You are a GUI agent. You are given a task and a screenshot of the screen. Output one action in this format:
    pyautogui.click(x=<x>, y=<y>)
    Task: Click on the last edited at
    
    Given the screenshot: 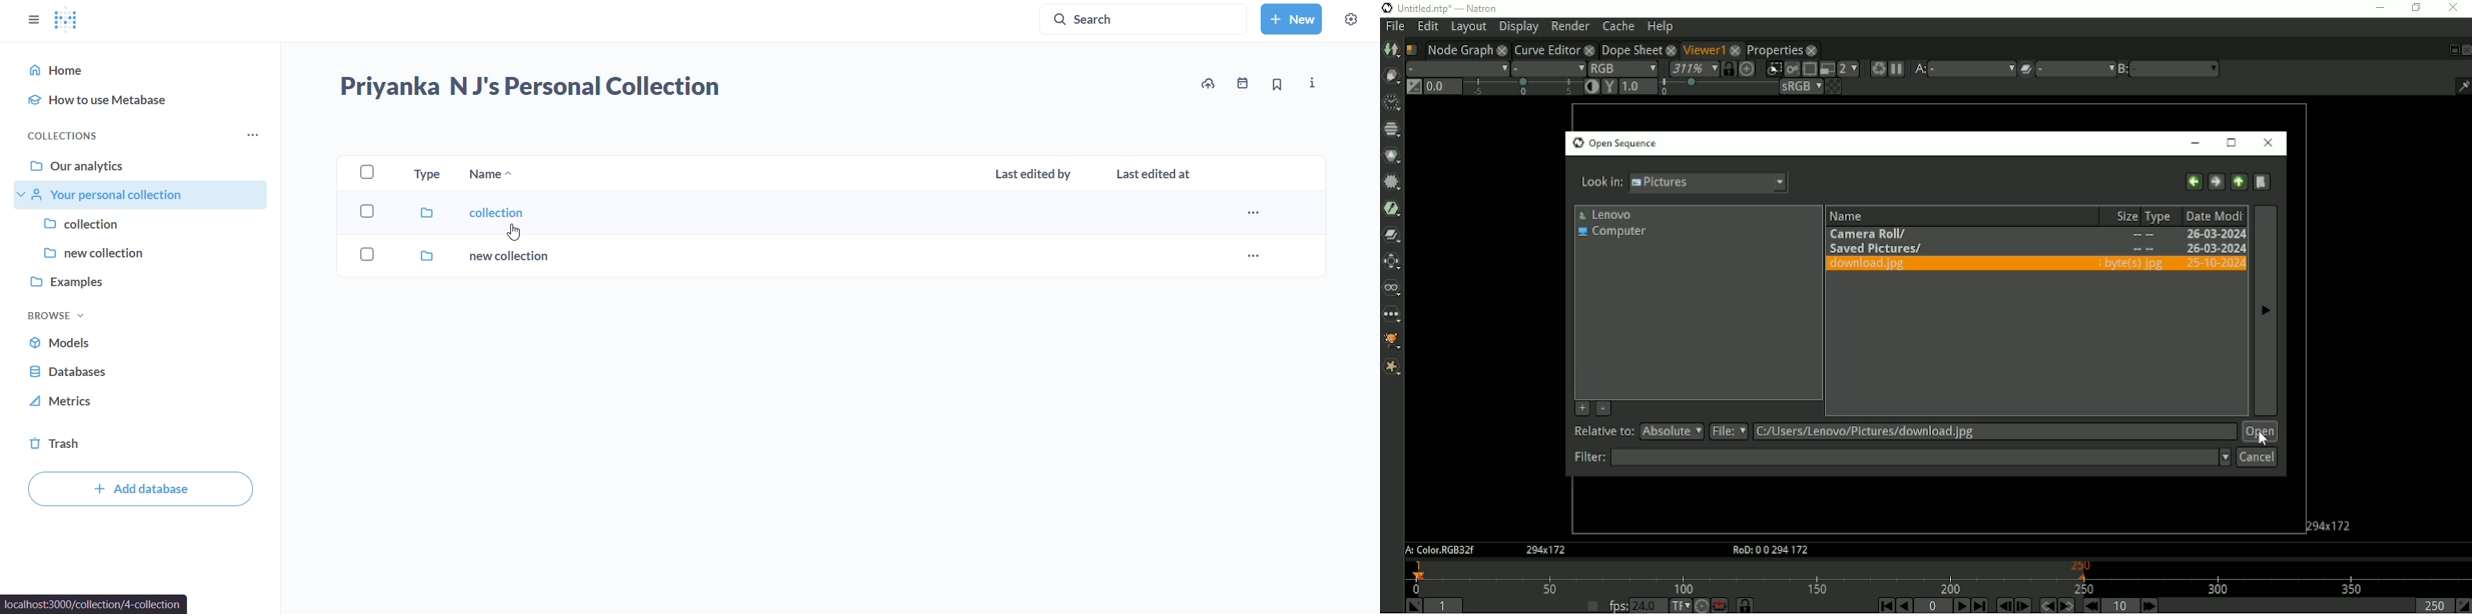 What is the action you would take?
    pyautogui.click(x=1153, y=175)
    